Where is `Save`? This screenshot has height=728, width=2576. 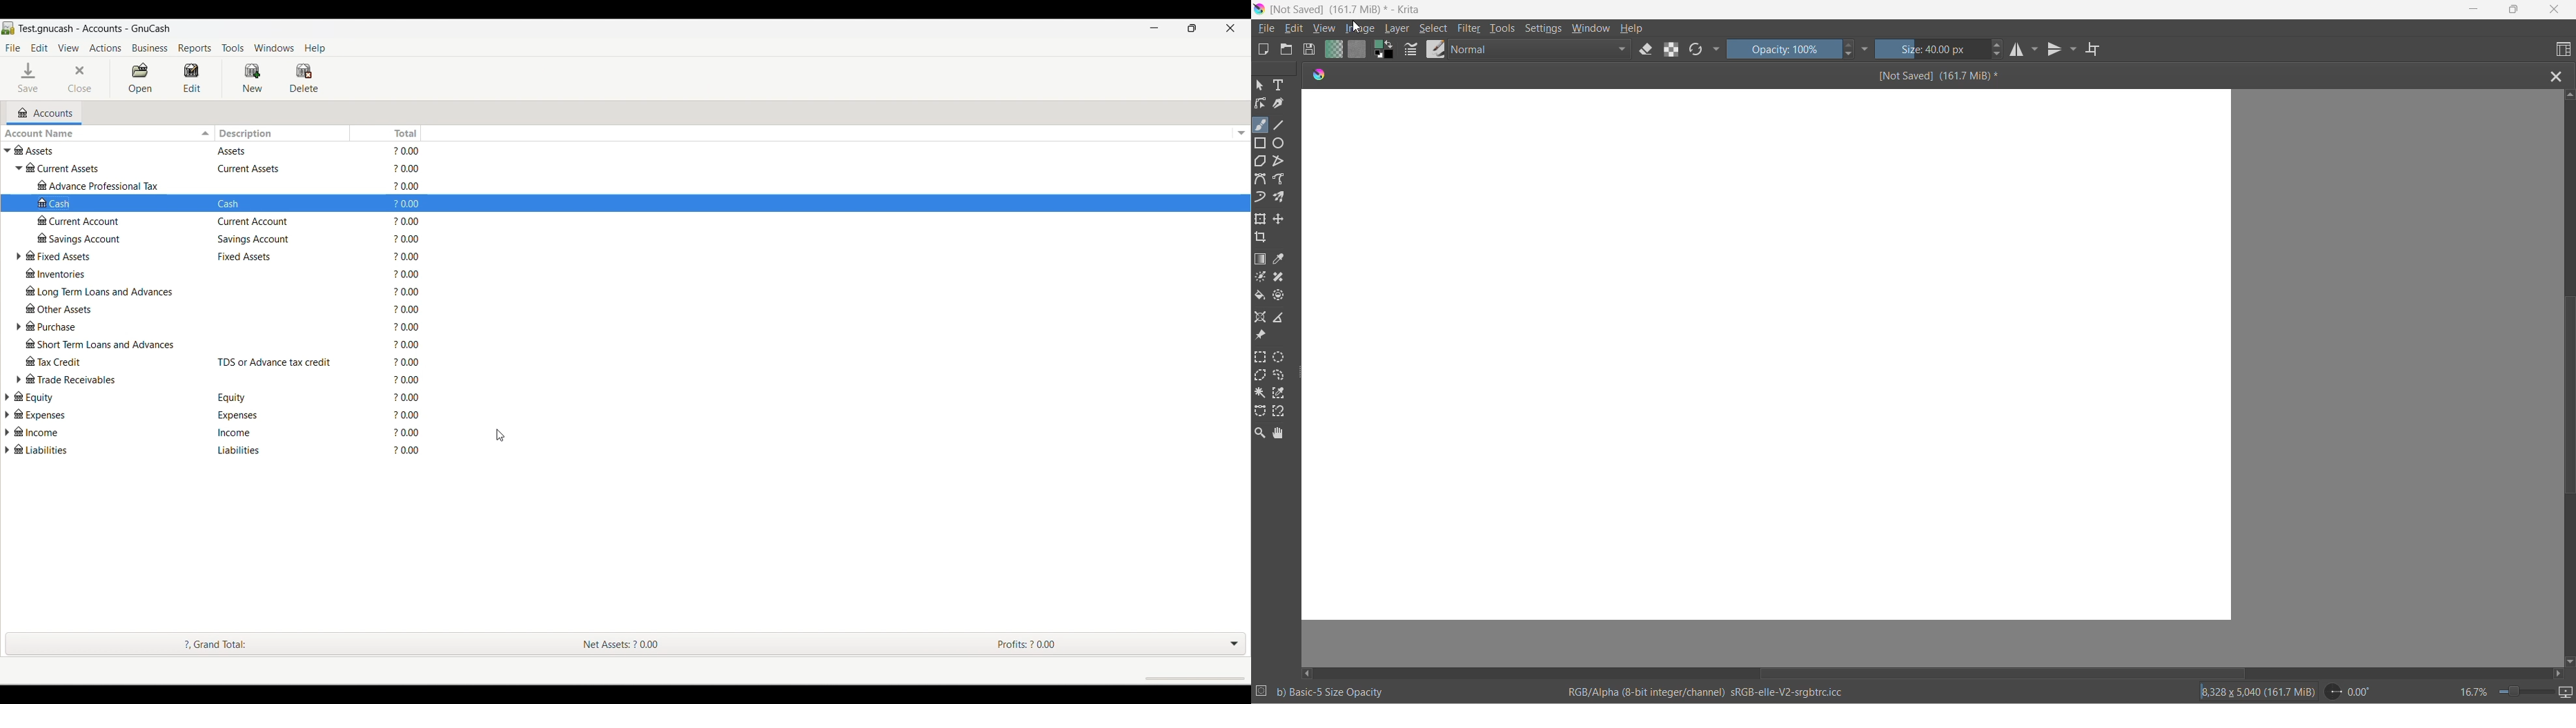 Save is located at coordinates (27, 77).